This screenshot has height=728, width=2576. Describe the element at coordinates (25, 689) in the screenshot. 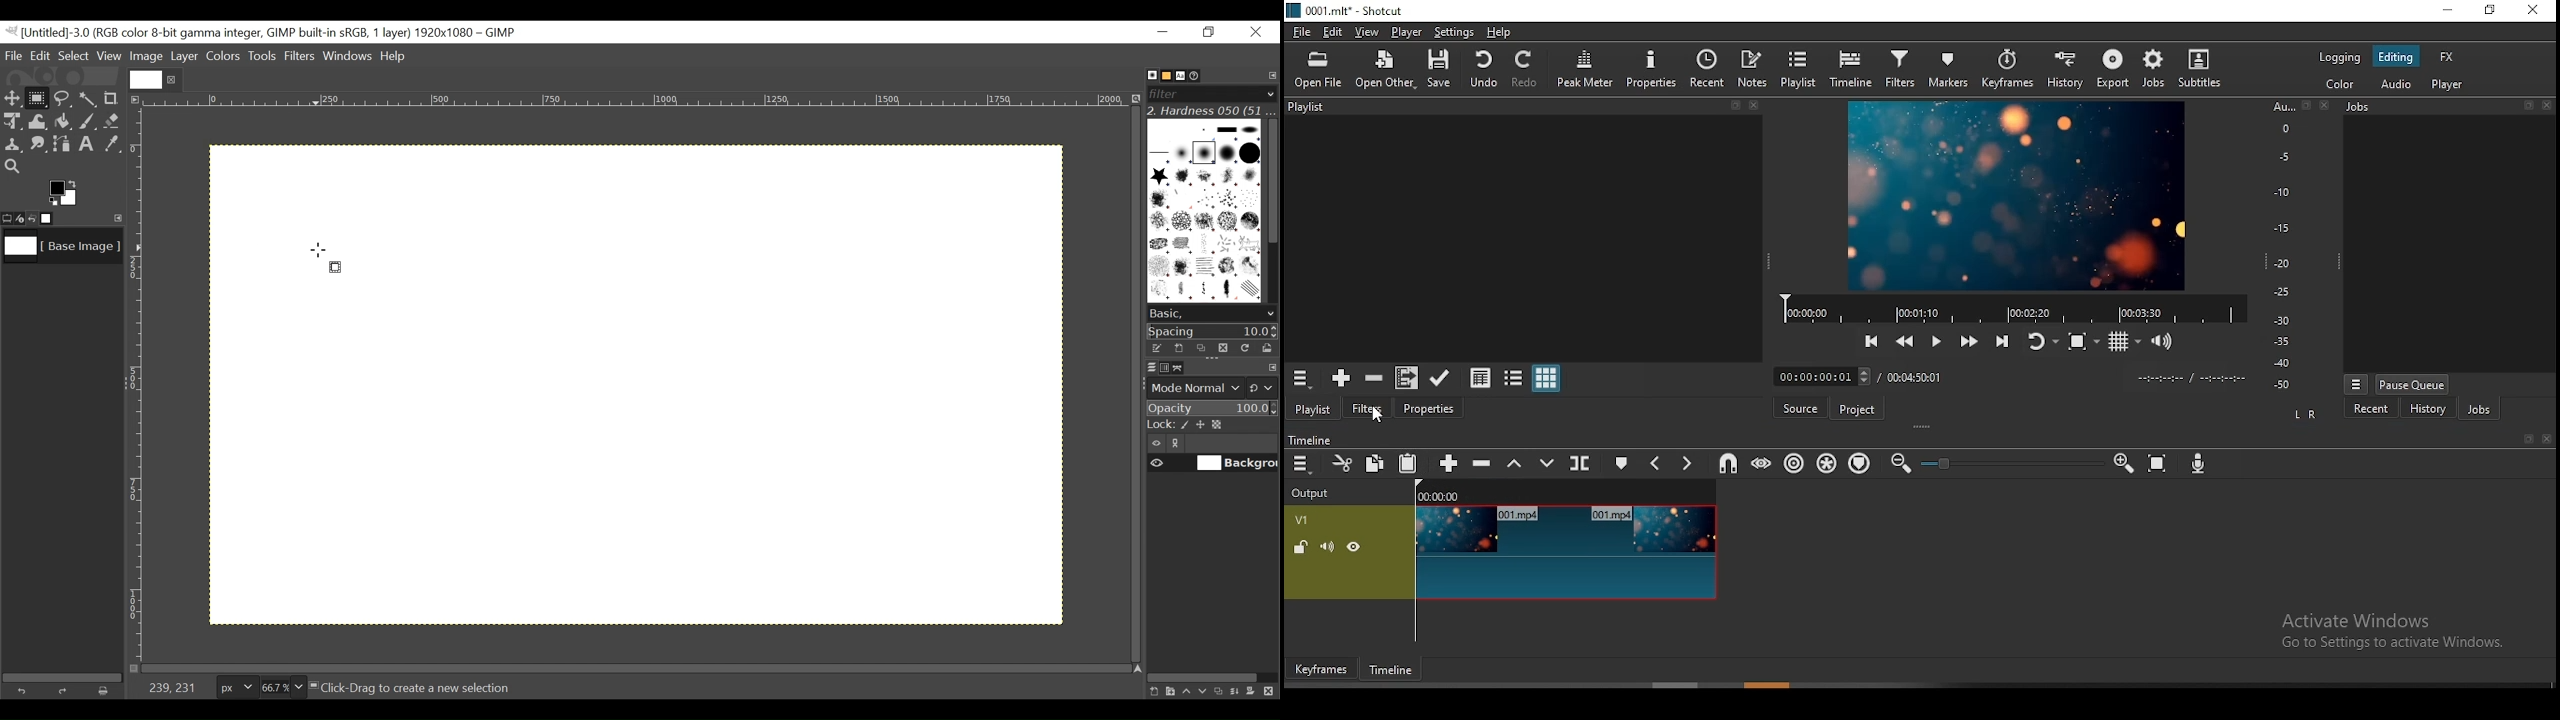

I see `Undo` at that location.